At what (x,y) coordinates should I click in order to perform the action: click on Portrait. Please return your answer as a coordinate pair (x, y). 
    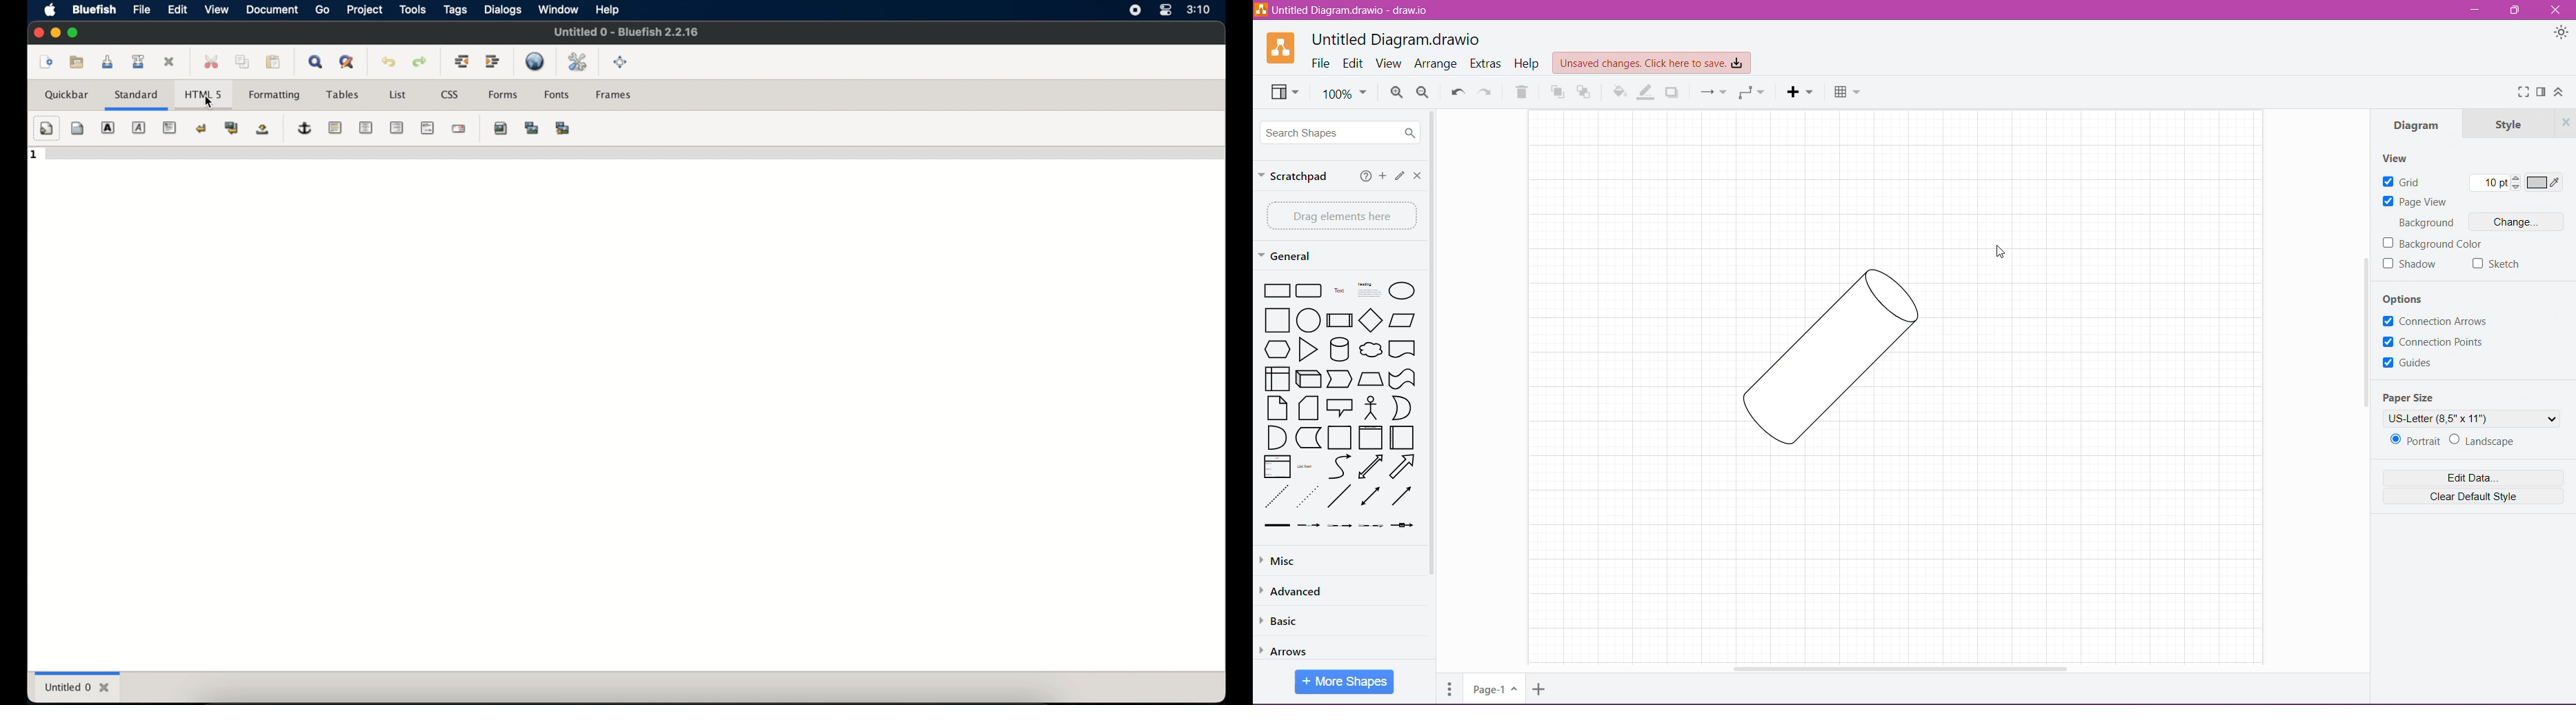
    Looking at the image, I should click on (2414, 441).